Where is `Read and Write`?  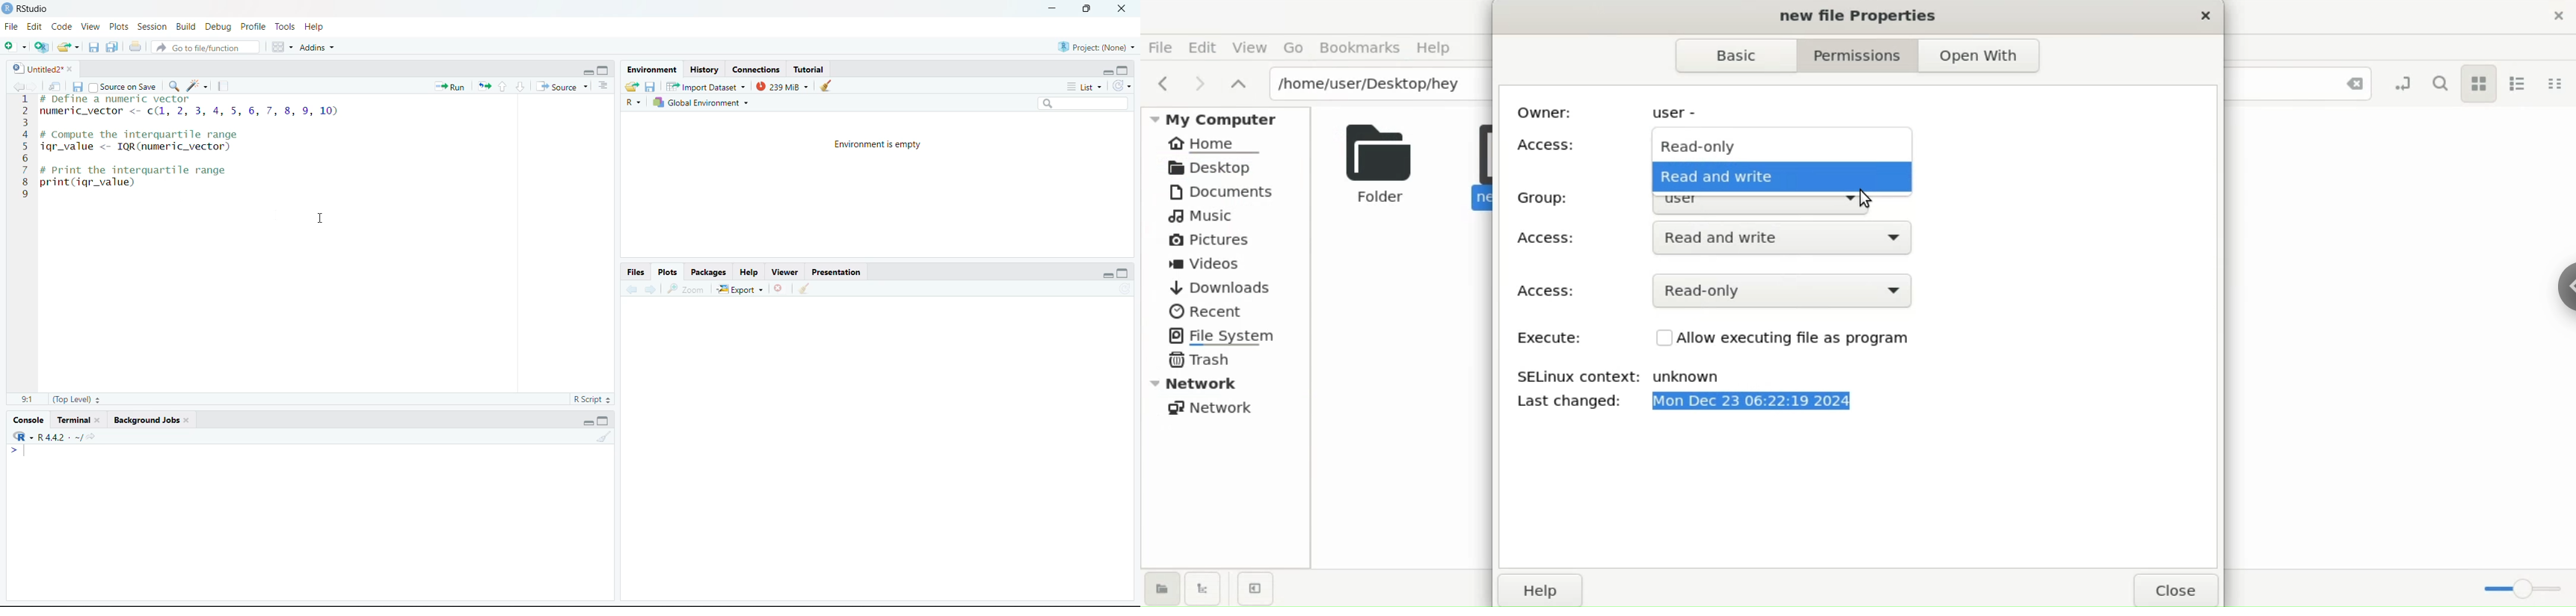 Read and Write is located at coordinates (1777, 178).